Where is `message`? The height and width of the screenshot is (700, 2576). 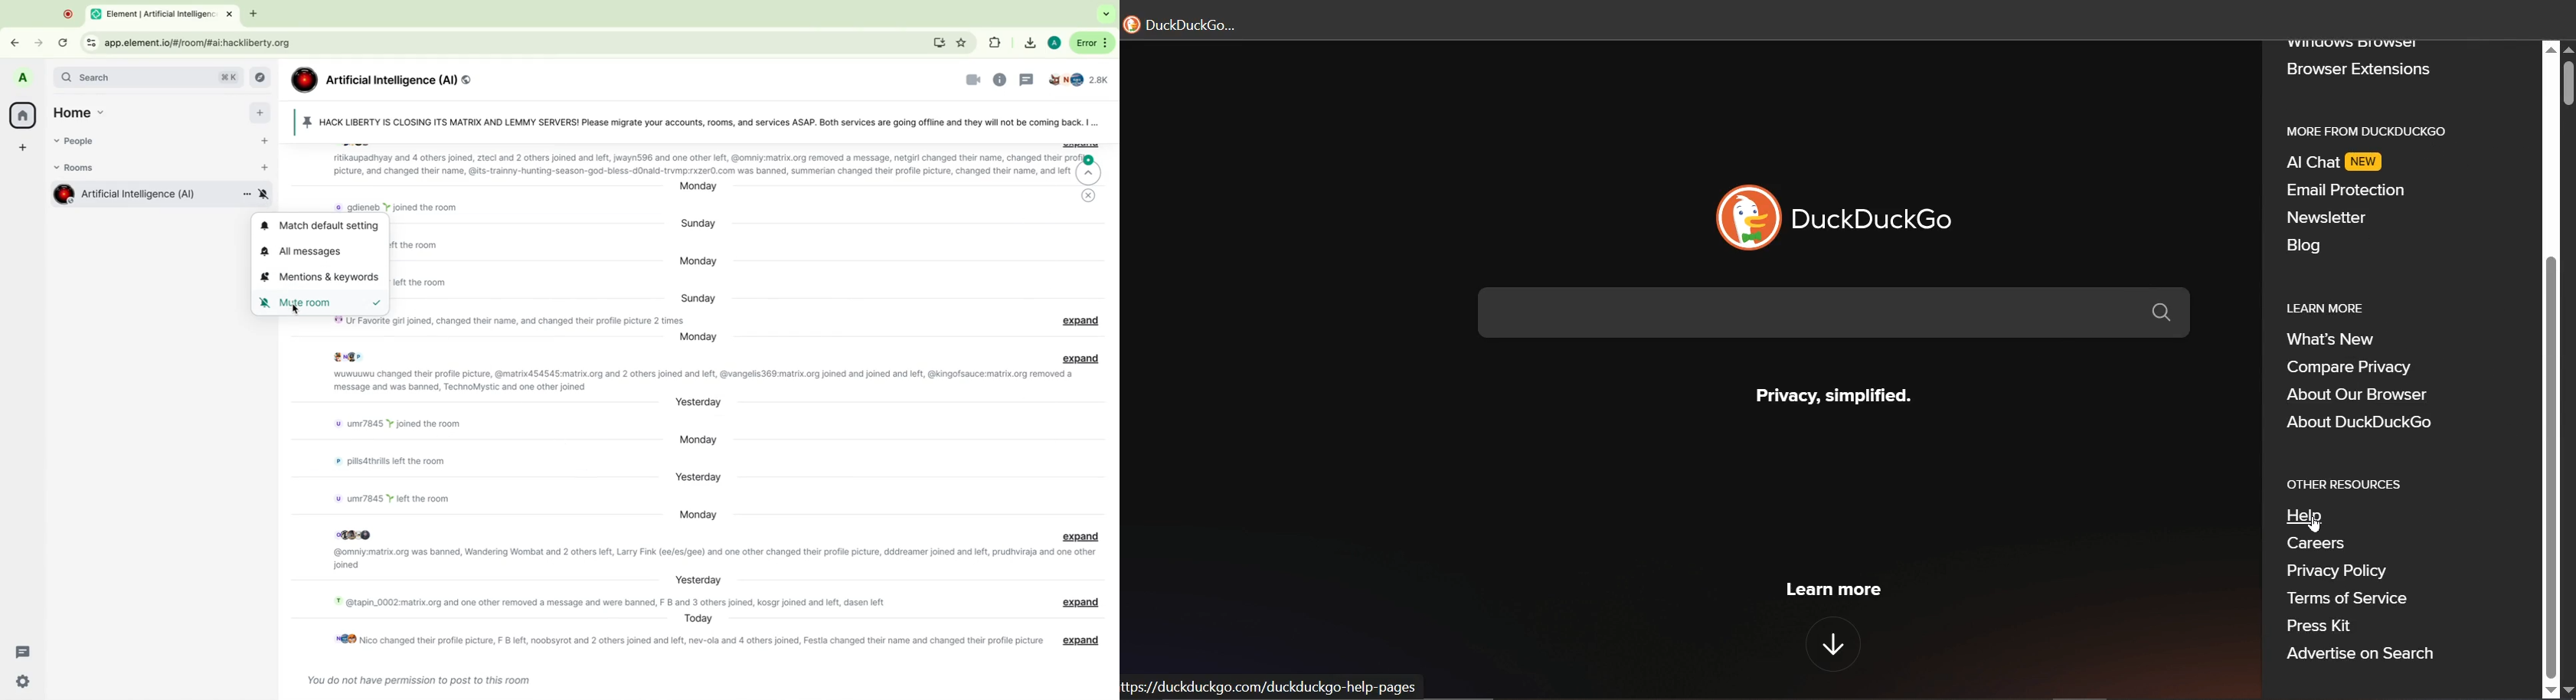
message is located at coordinates (401, 496).